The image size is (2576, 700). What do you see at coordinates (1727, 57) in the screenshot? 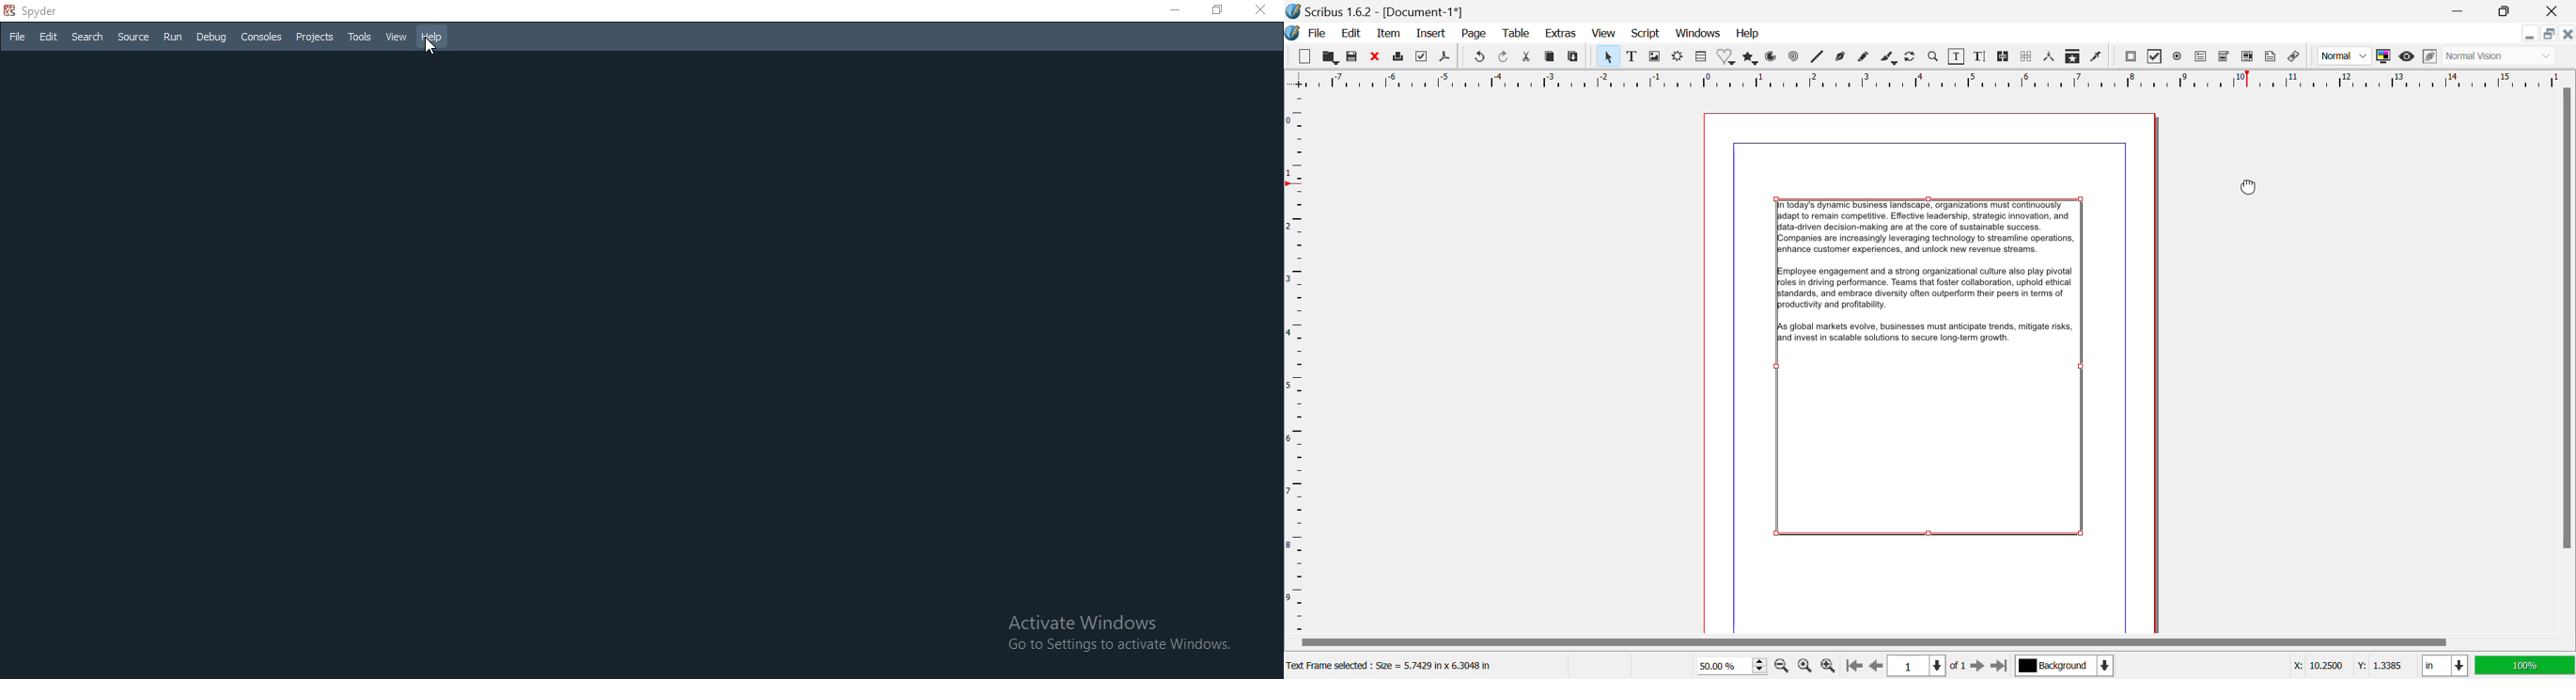
I see `Shapes` at bounding box center [1727, 57].